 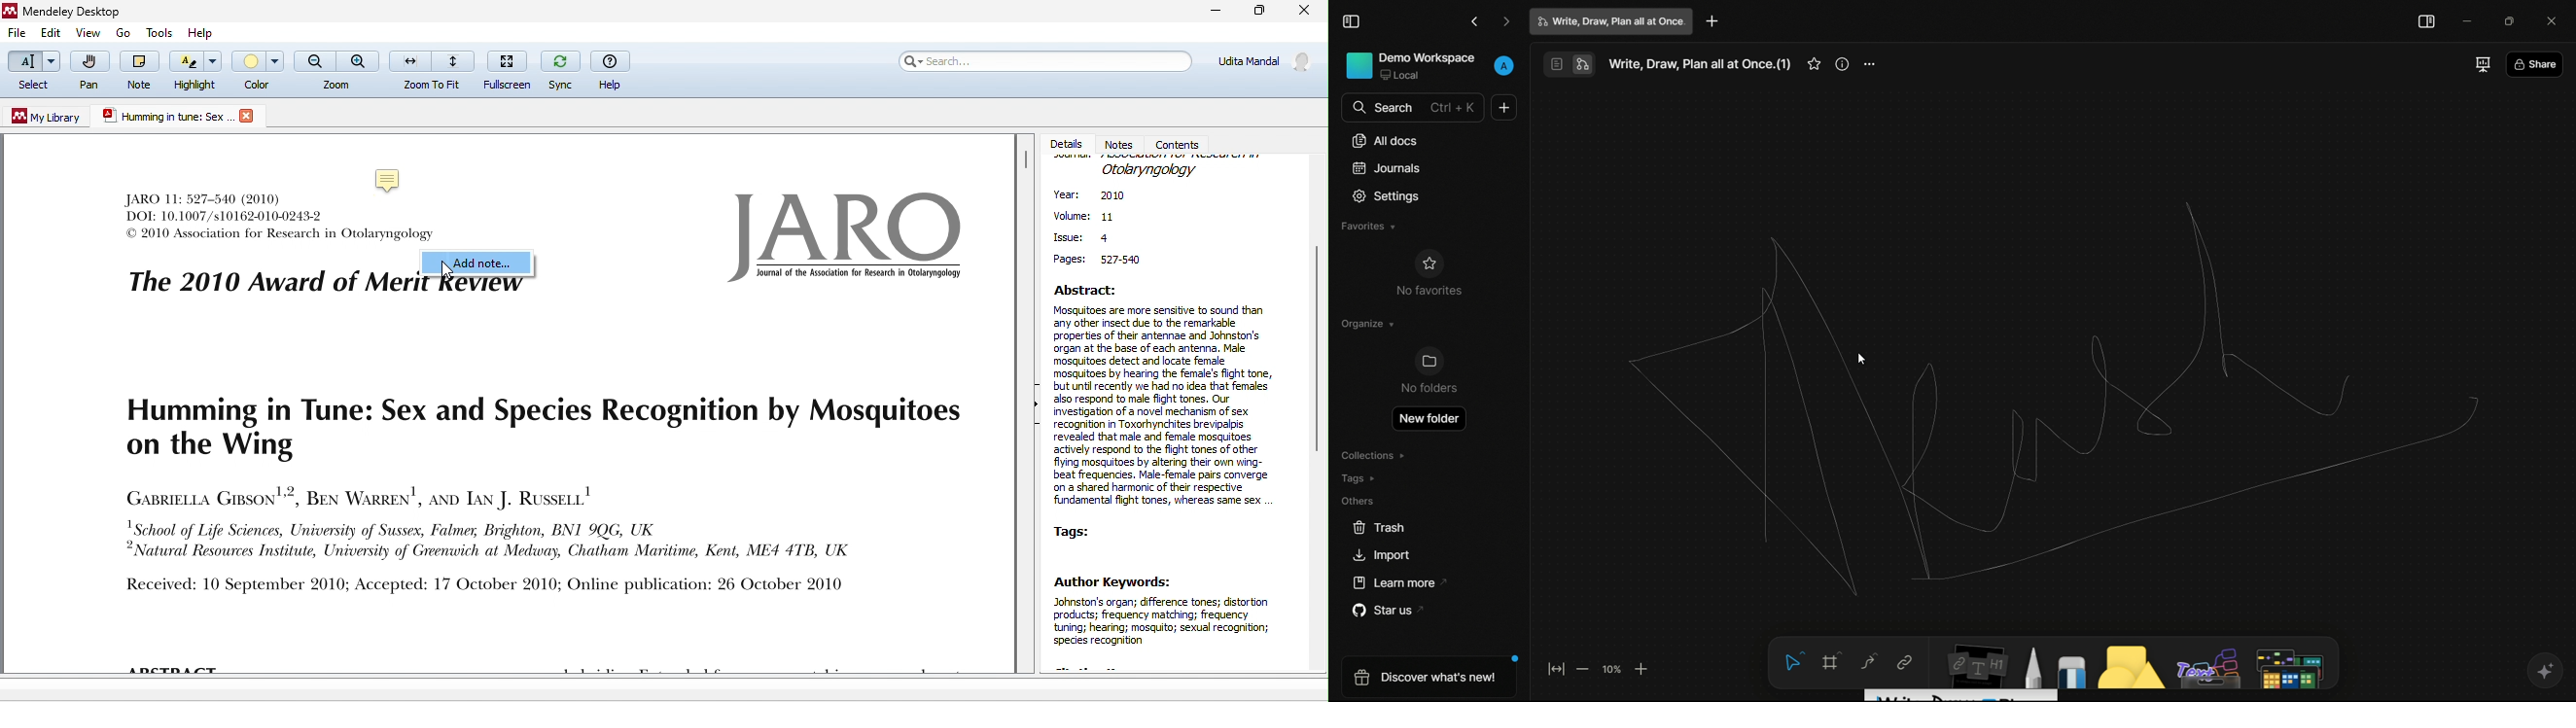 What do you see at coordinates (1415, 109) in the screenshot?
I see `search bar` at bounding box center [1415, 109].